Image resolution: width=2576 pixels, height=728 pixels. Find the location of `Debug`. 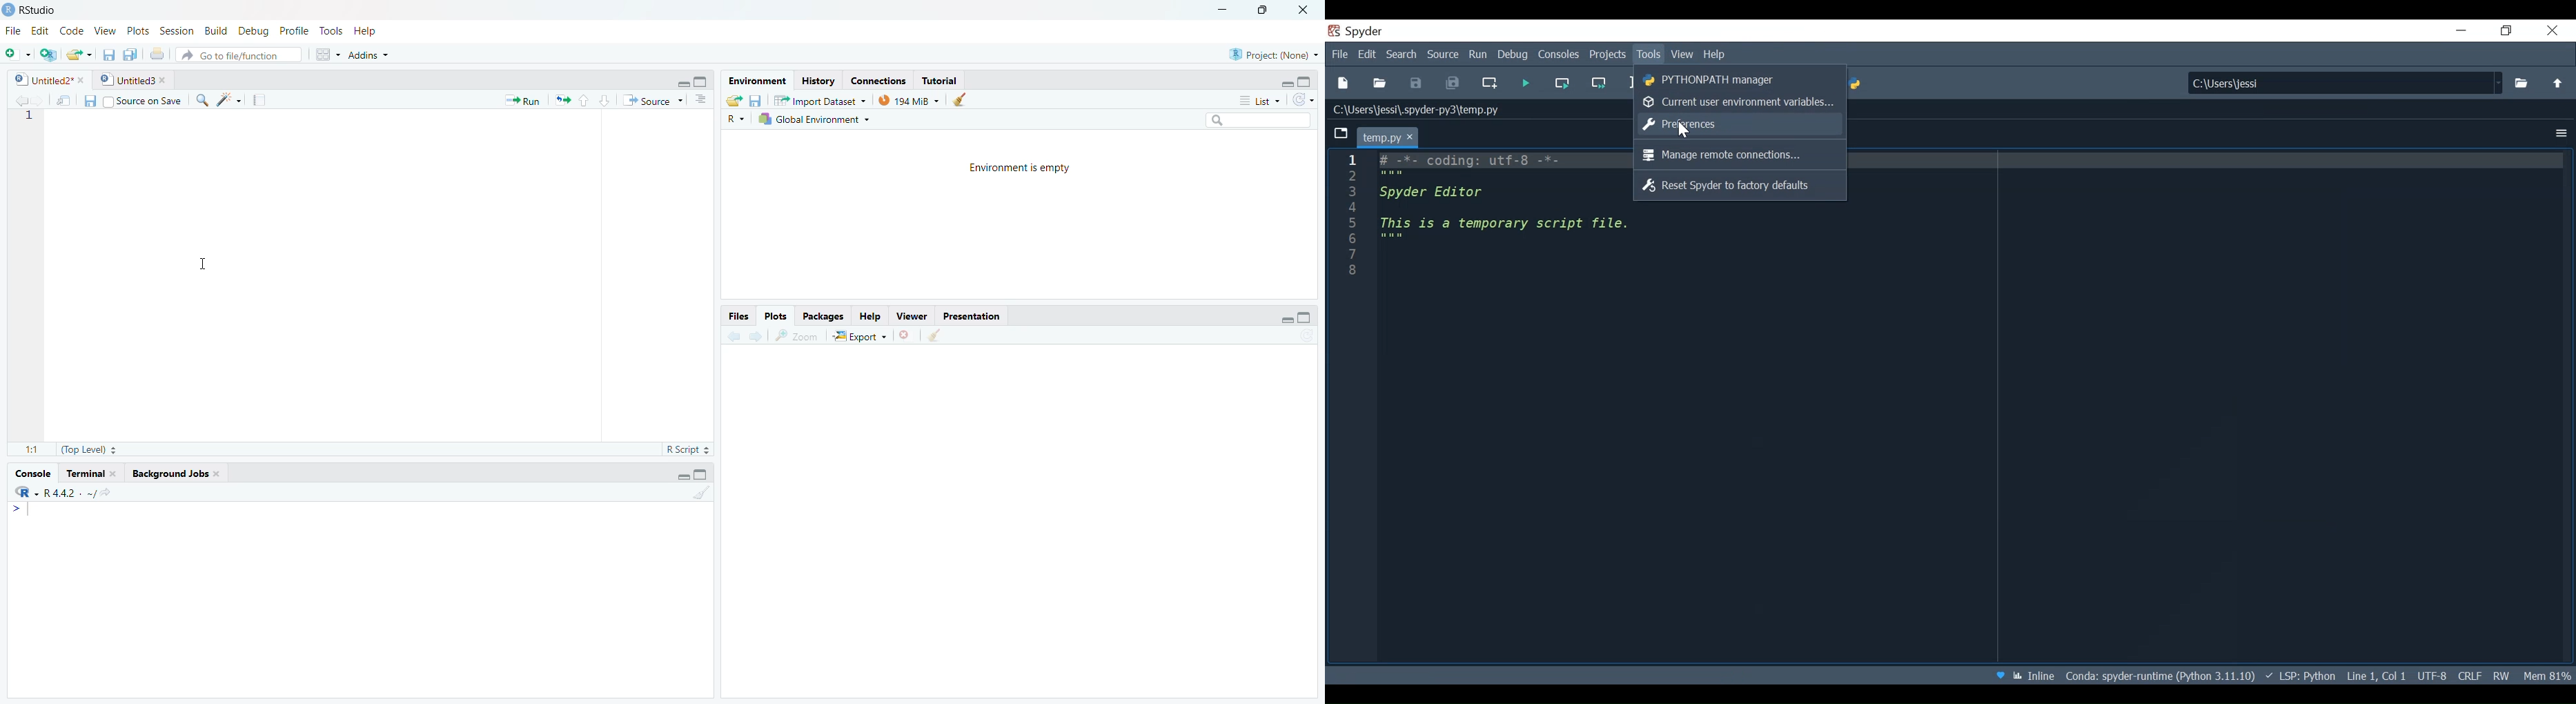

Debug is located at coordinates (253, 32).